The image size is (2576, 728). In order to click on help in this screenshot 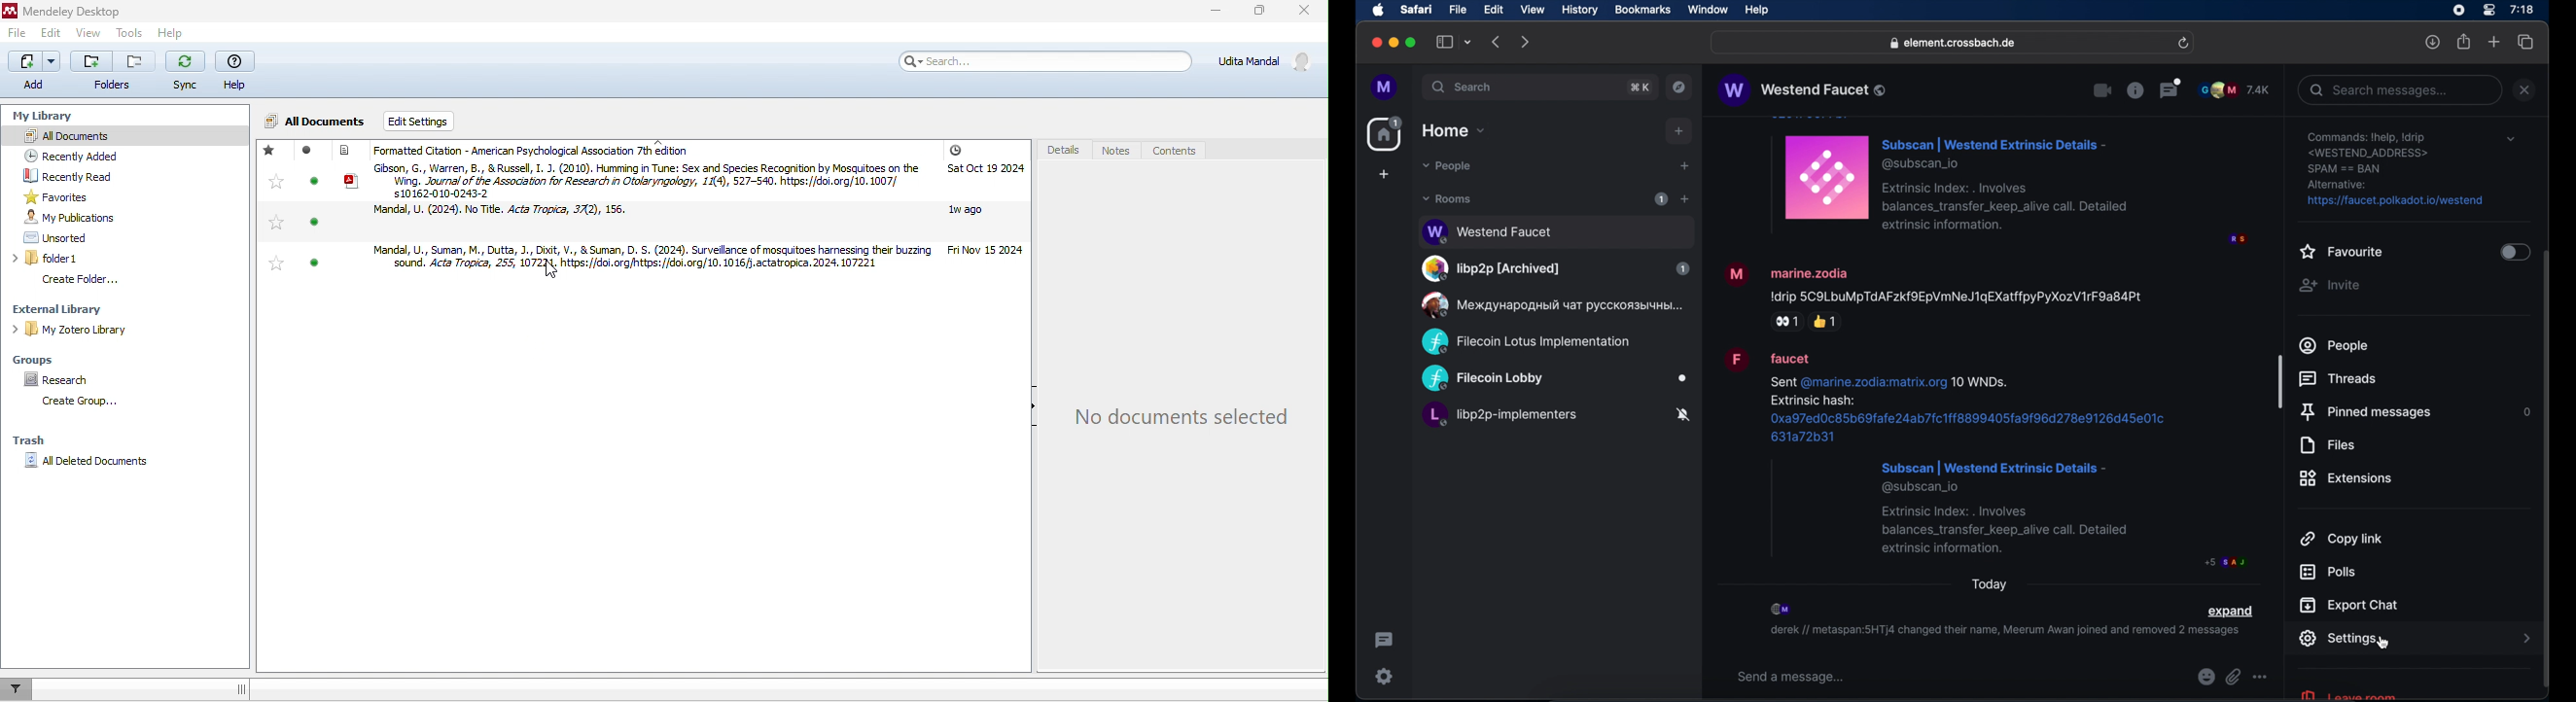, I will do `click(1757, 10)`.